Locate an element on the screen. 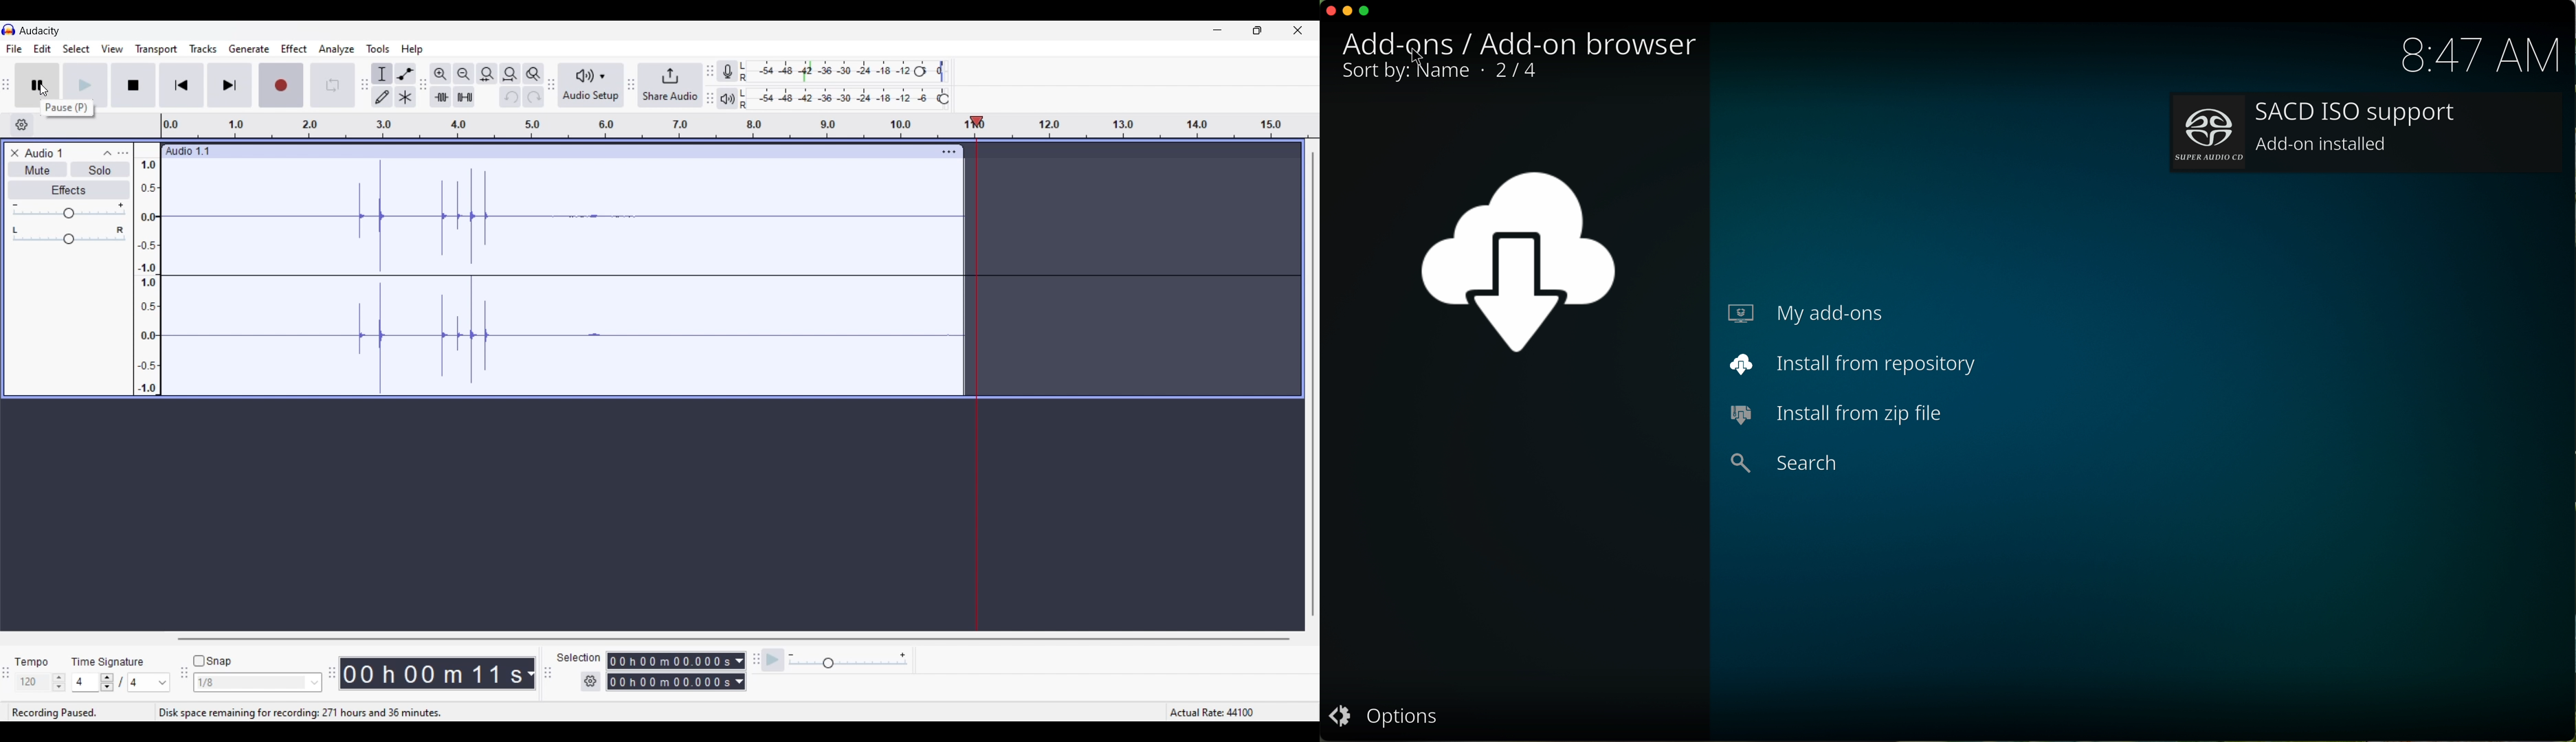  search is located at coordinates (1791, 461).